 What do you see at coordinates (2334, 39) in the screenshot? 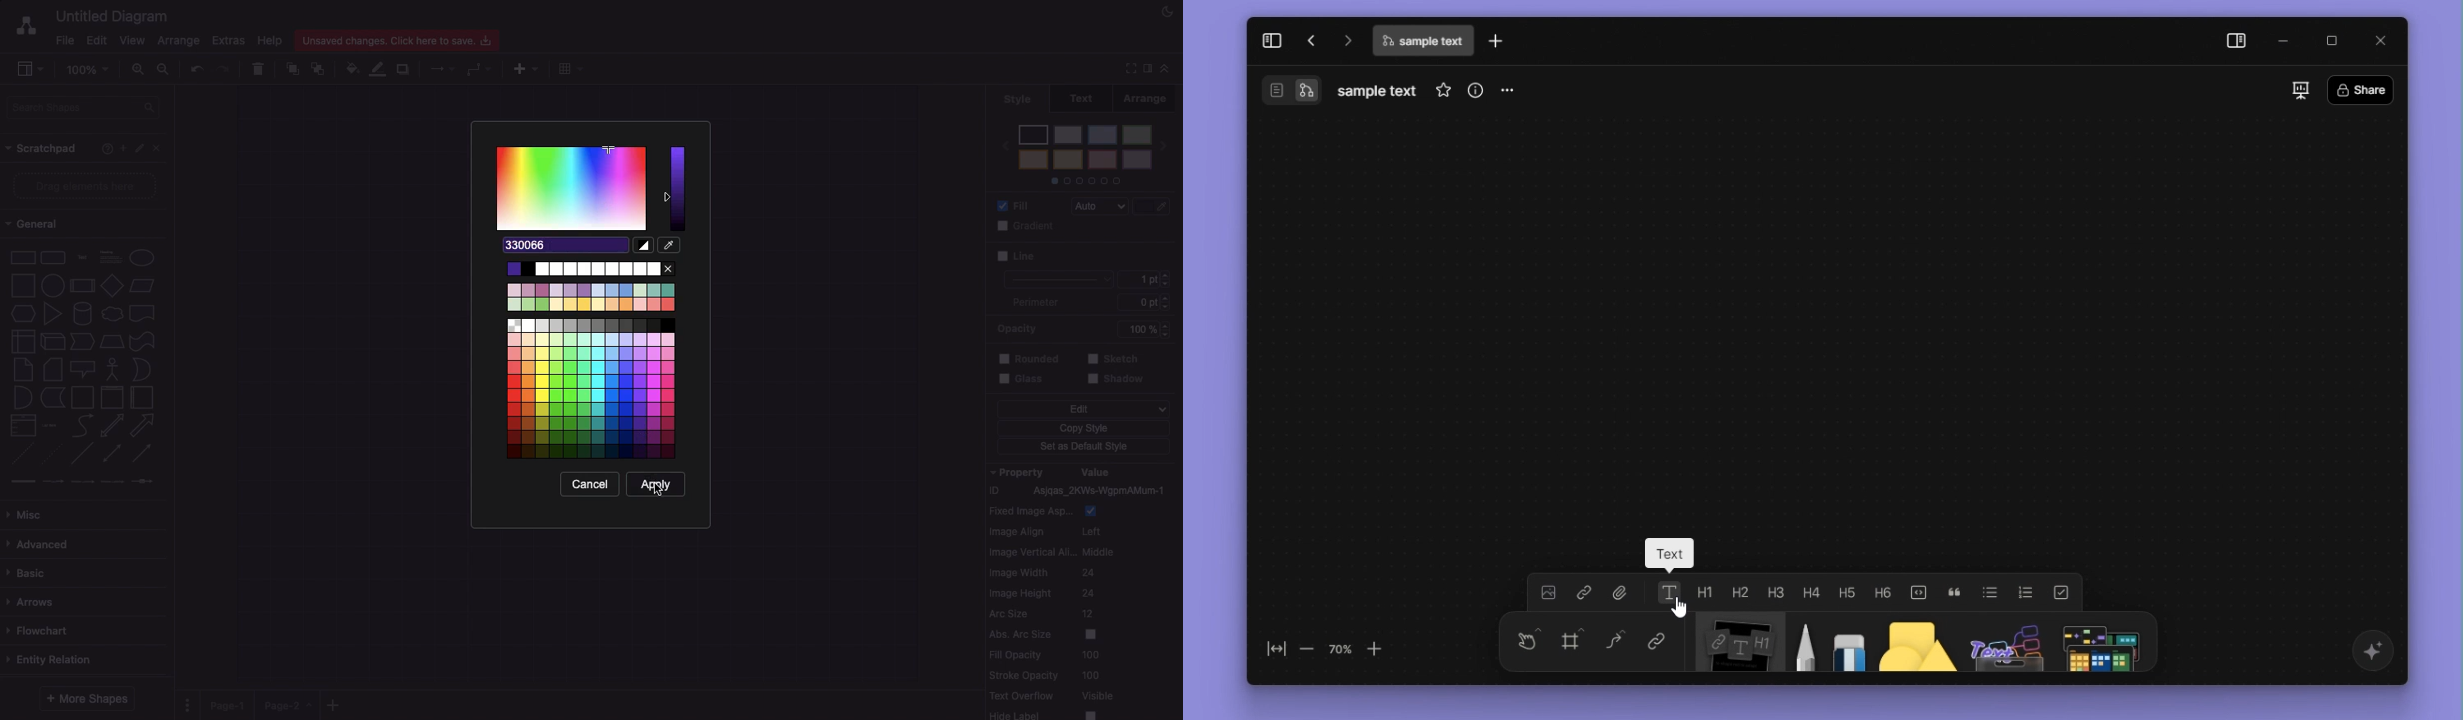
I see `maximize` at bounding box center [2334, 39].